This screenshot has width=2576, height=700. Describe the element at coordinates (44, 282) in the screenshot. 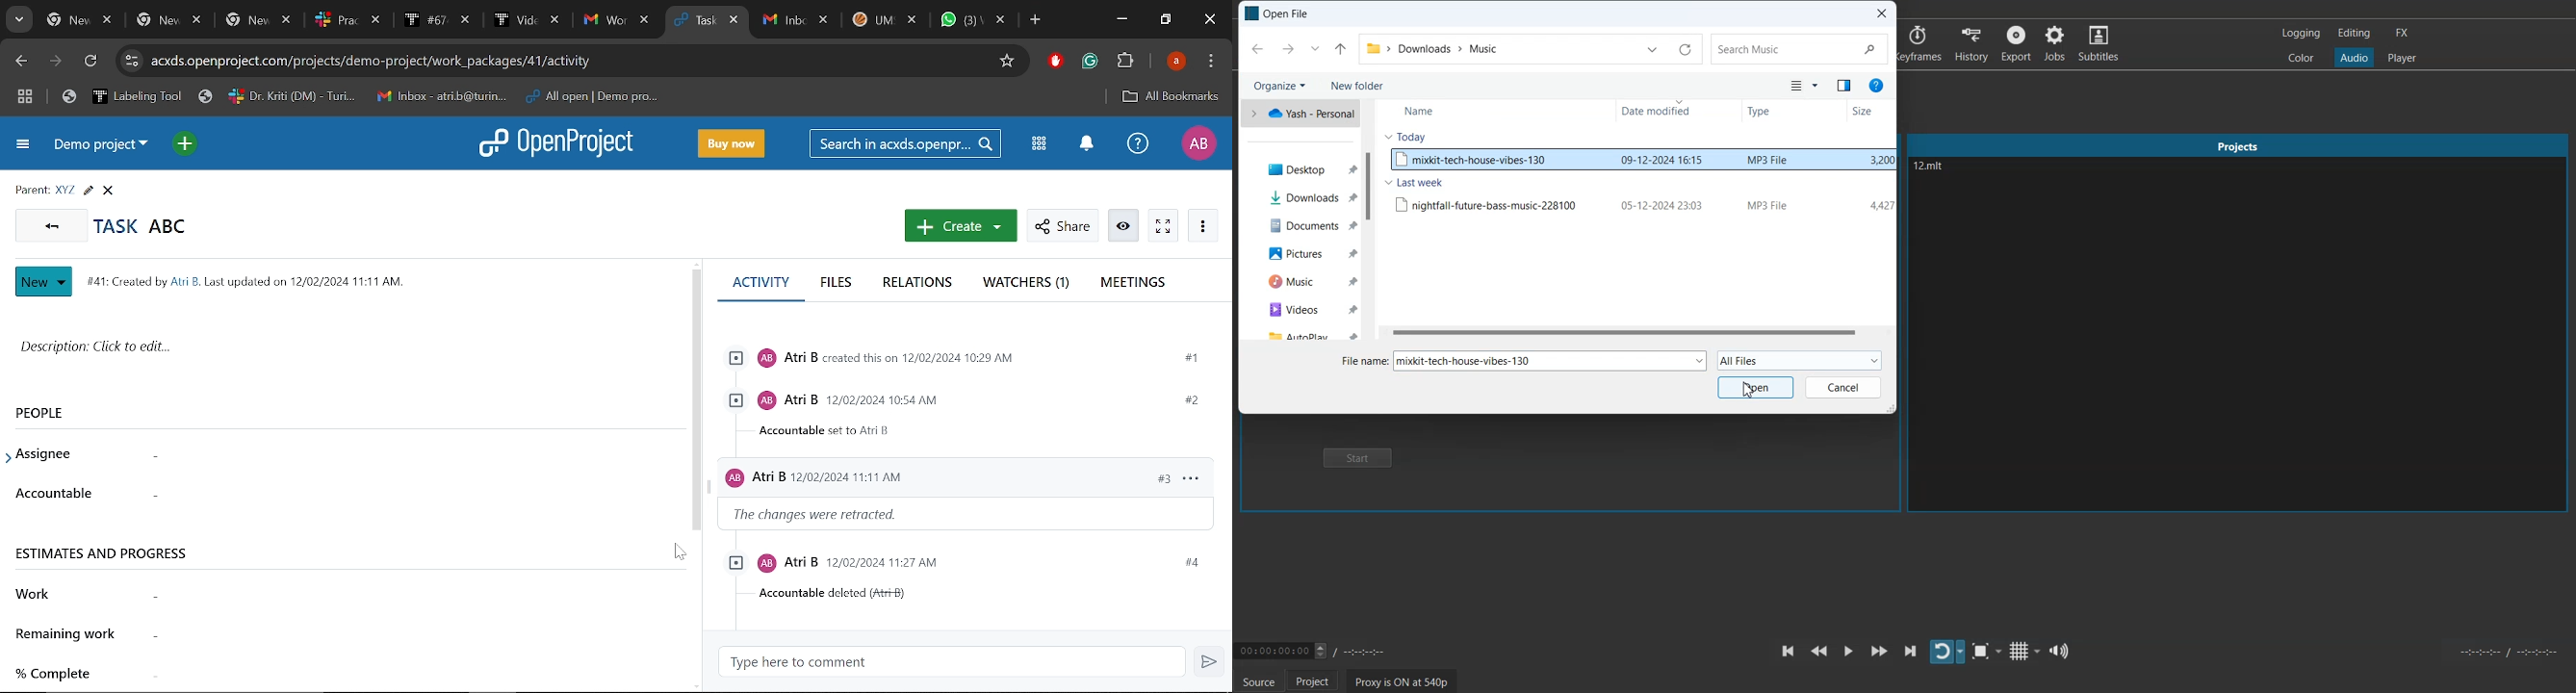

I see `New` at that location.